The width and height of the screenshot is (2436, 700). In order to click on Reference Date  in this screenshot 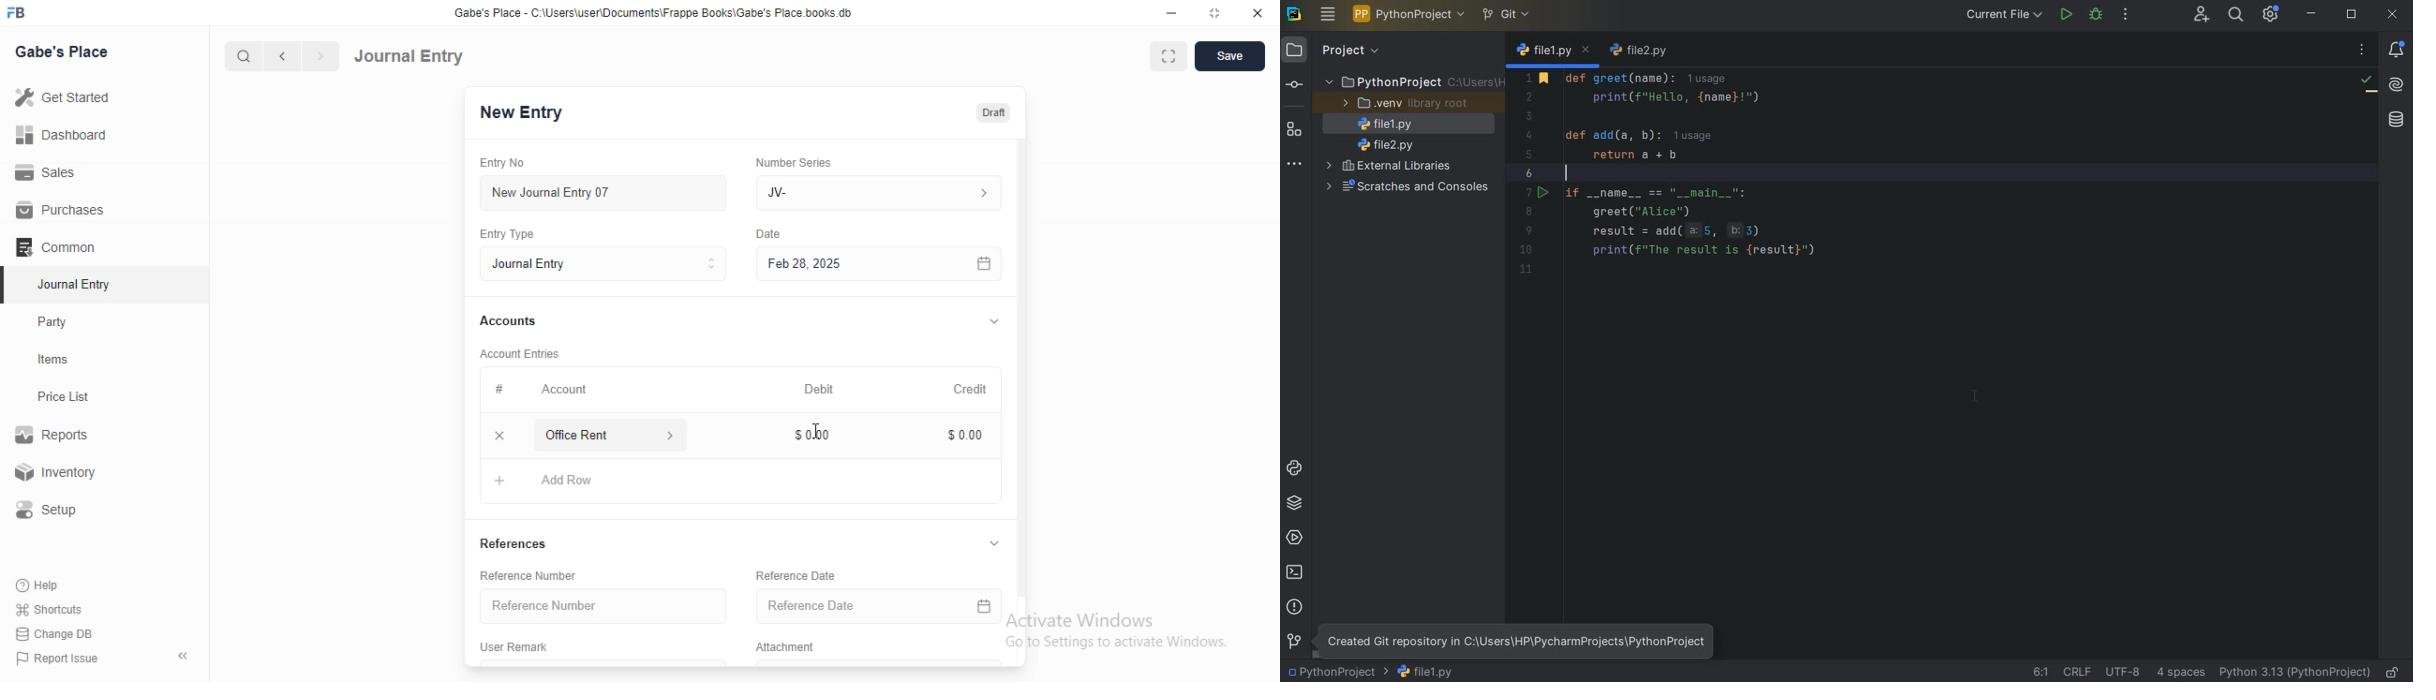, I will do `click(881, 605)`.